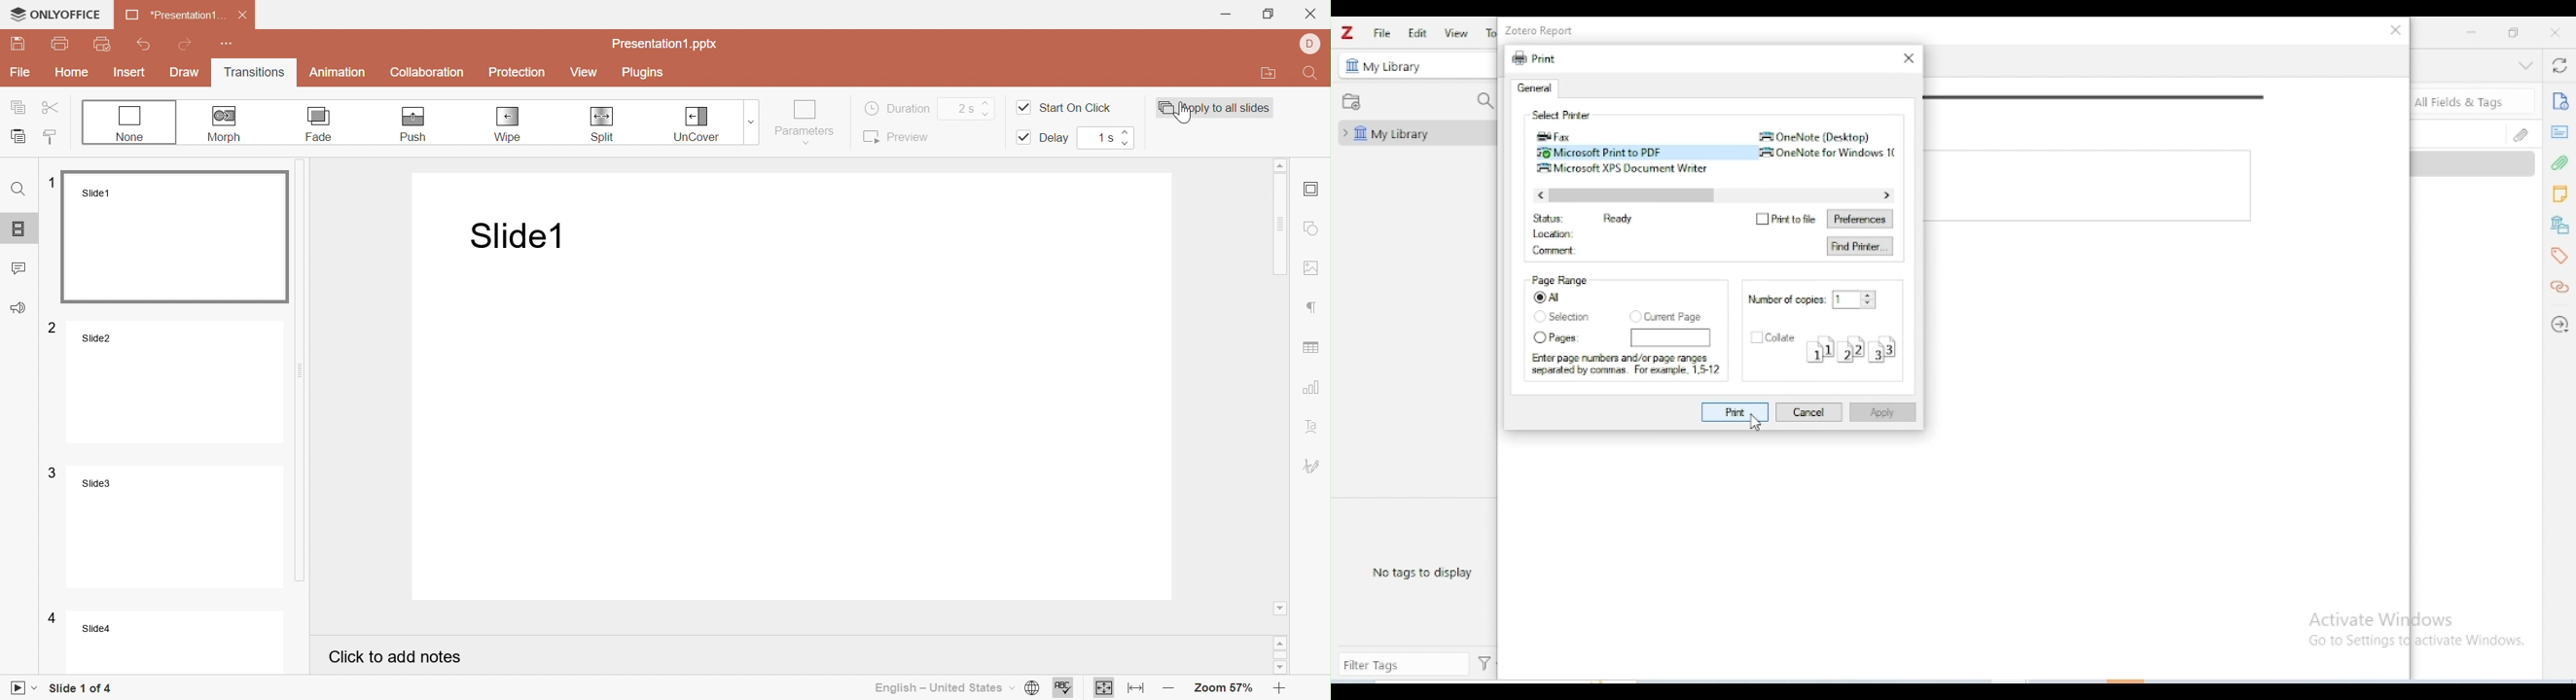 The width and height of the screenshot is (2576, 700). Describe the element at coordinates (1314, 466) in the screenshot. I see `Signature` at that location.